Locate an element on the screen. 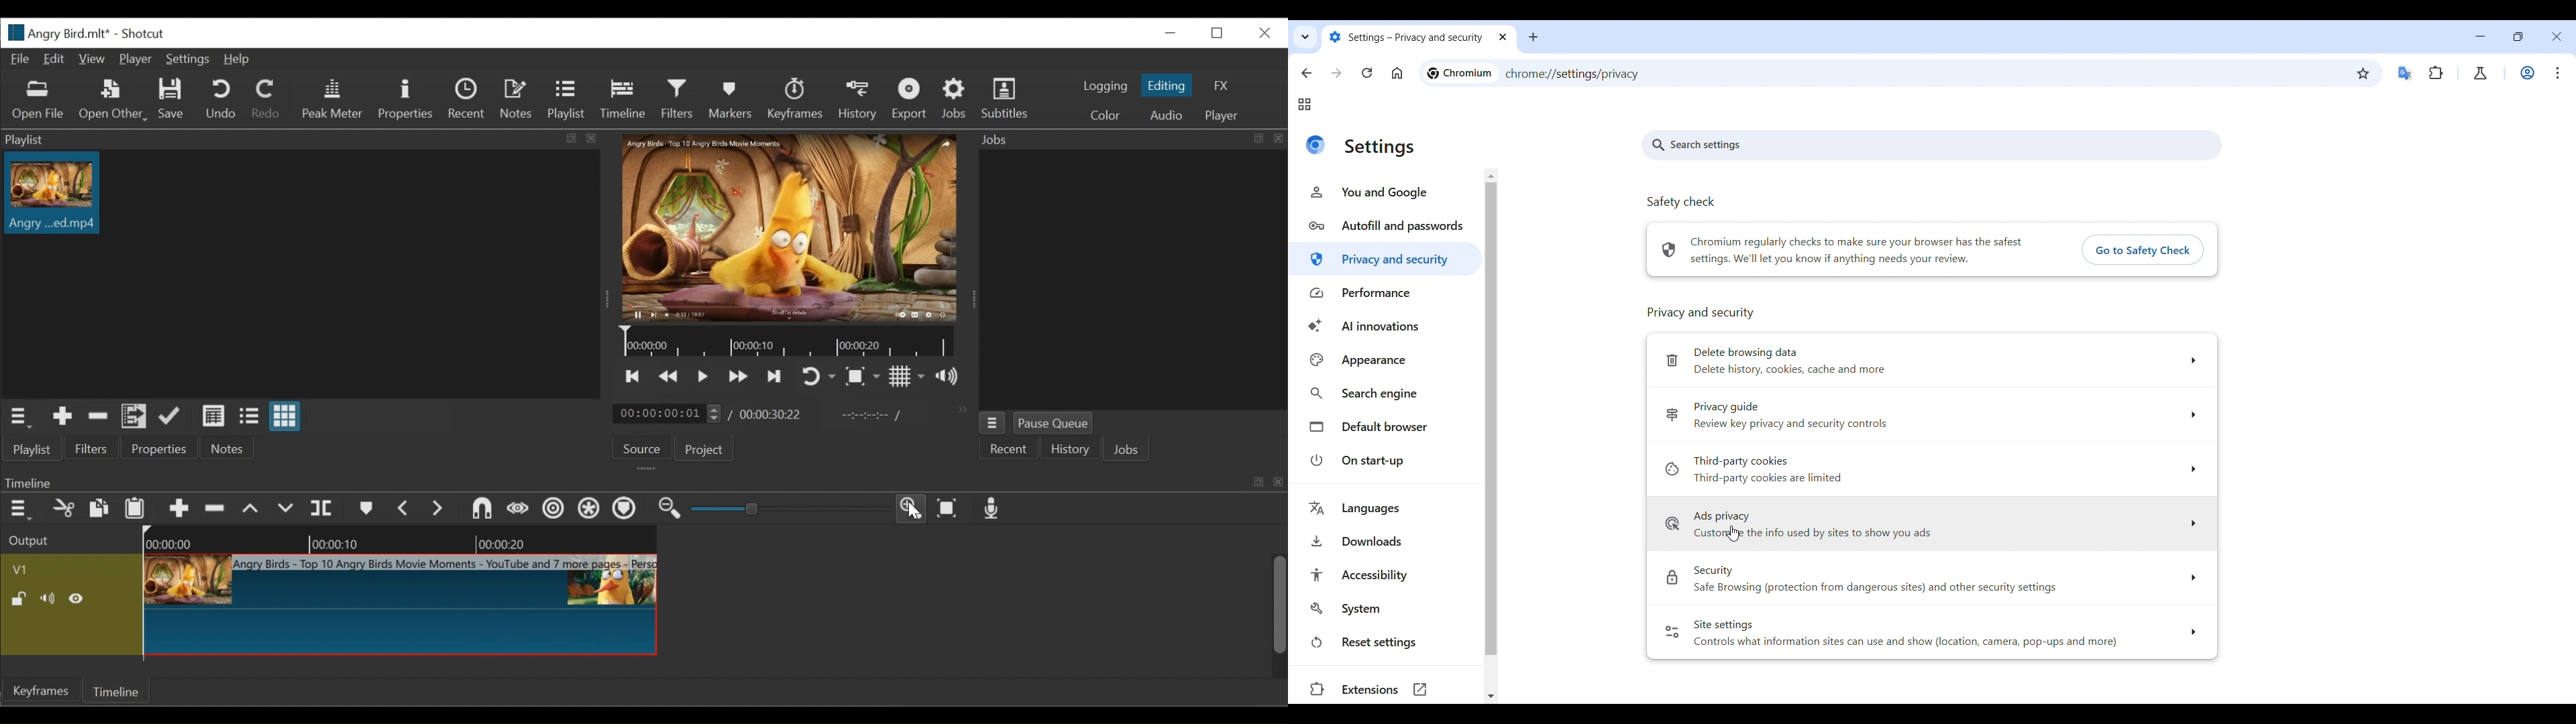  Scrub while dragging is located at coordinates (520, 508).